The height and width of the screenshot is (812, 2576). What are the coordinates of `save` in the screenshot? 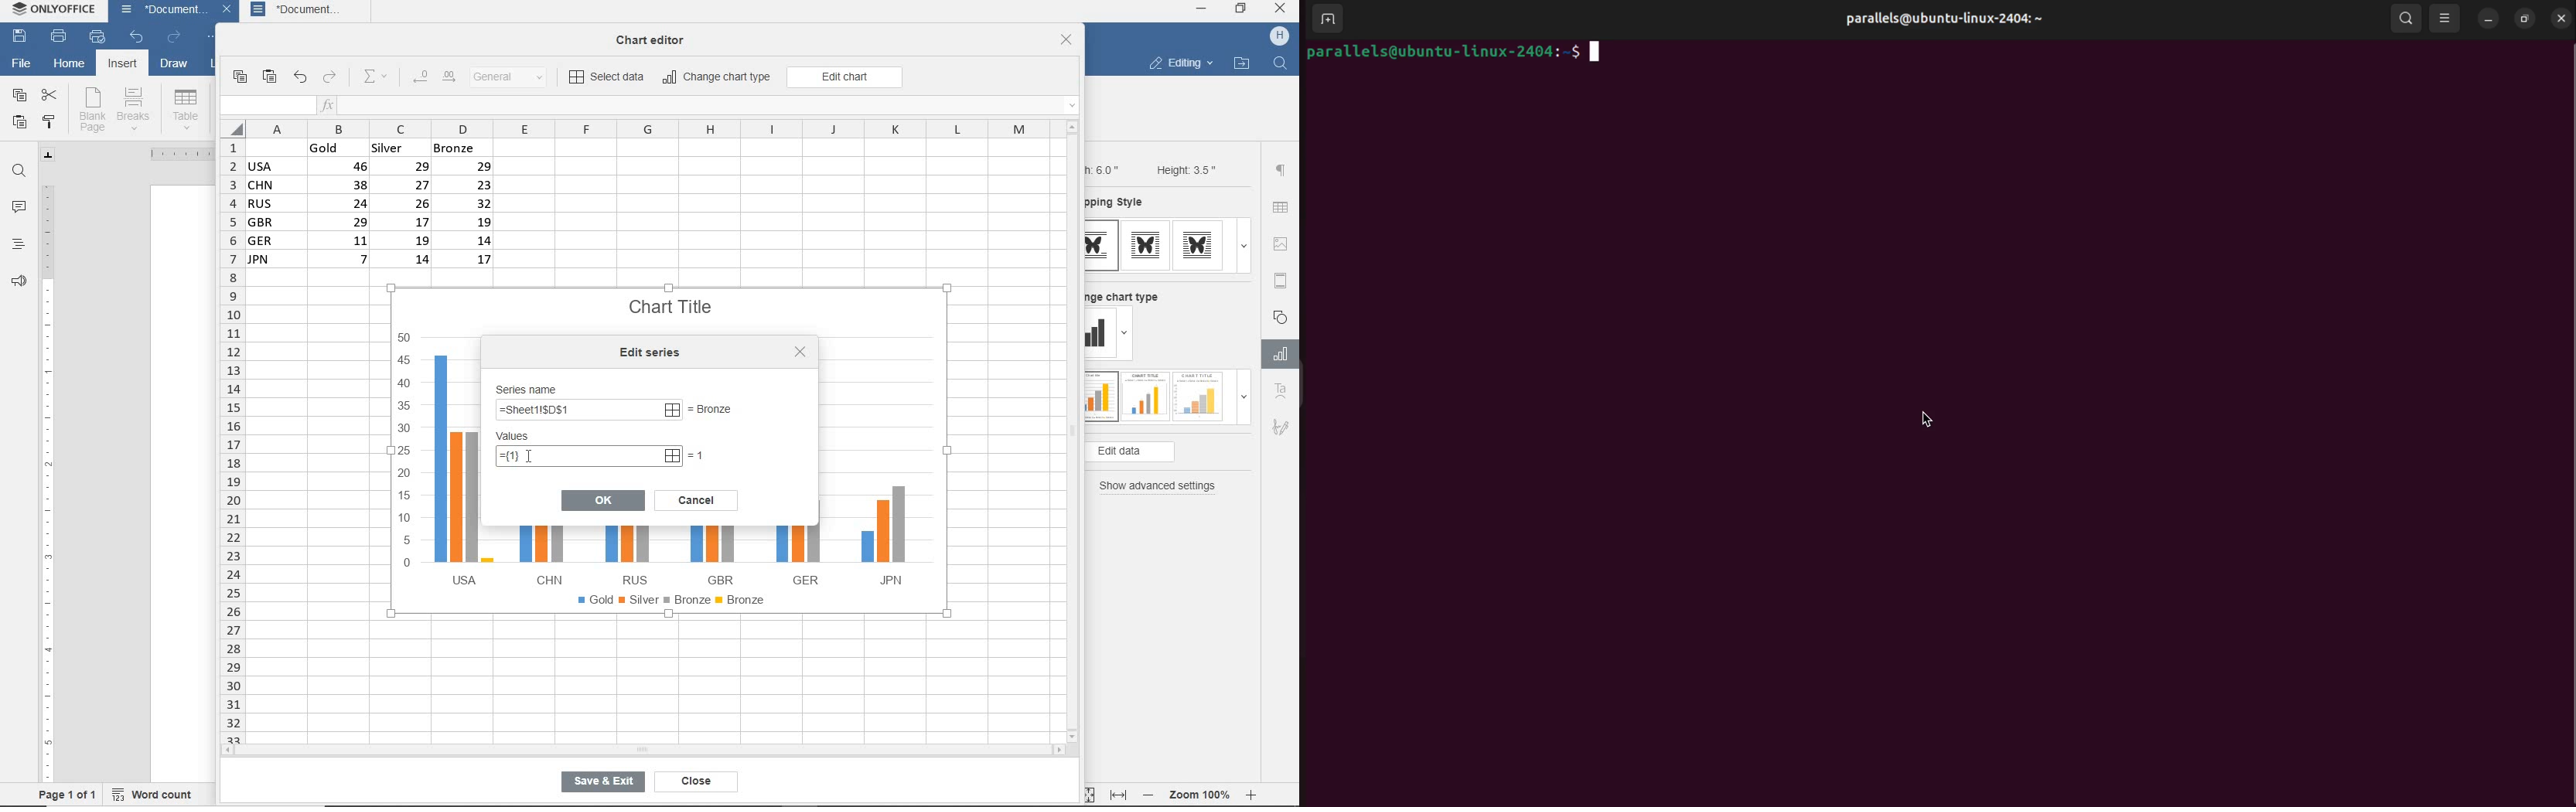 It's located at (20, 37).